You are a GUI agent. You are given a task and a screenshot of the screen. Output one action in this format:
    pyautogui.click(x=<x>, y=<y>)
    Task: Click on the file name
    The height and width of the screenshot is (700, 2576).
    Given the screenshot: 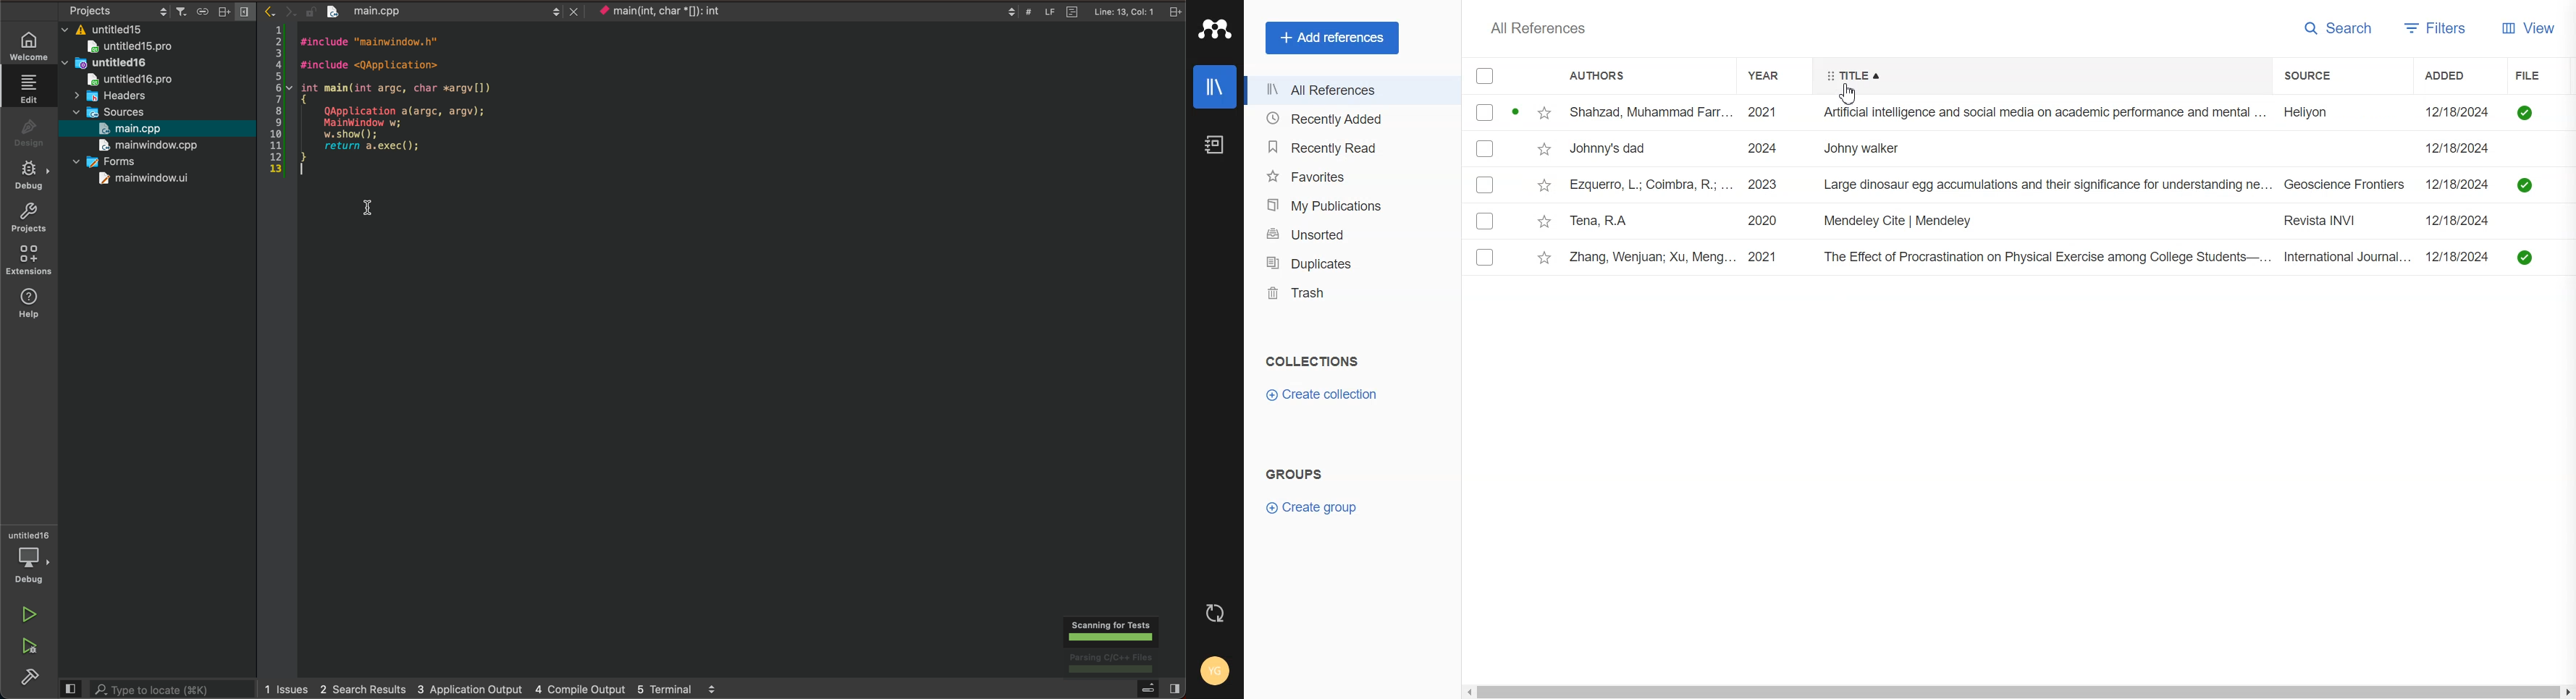 What is the action you would take?
    pyautogui.click(x=420, y=11)
    